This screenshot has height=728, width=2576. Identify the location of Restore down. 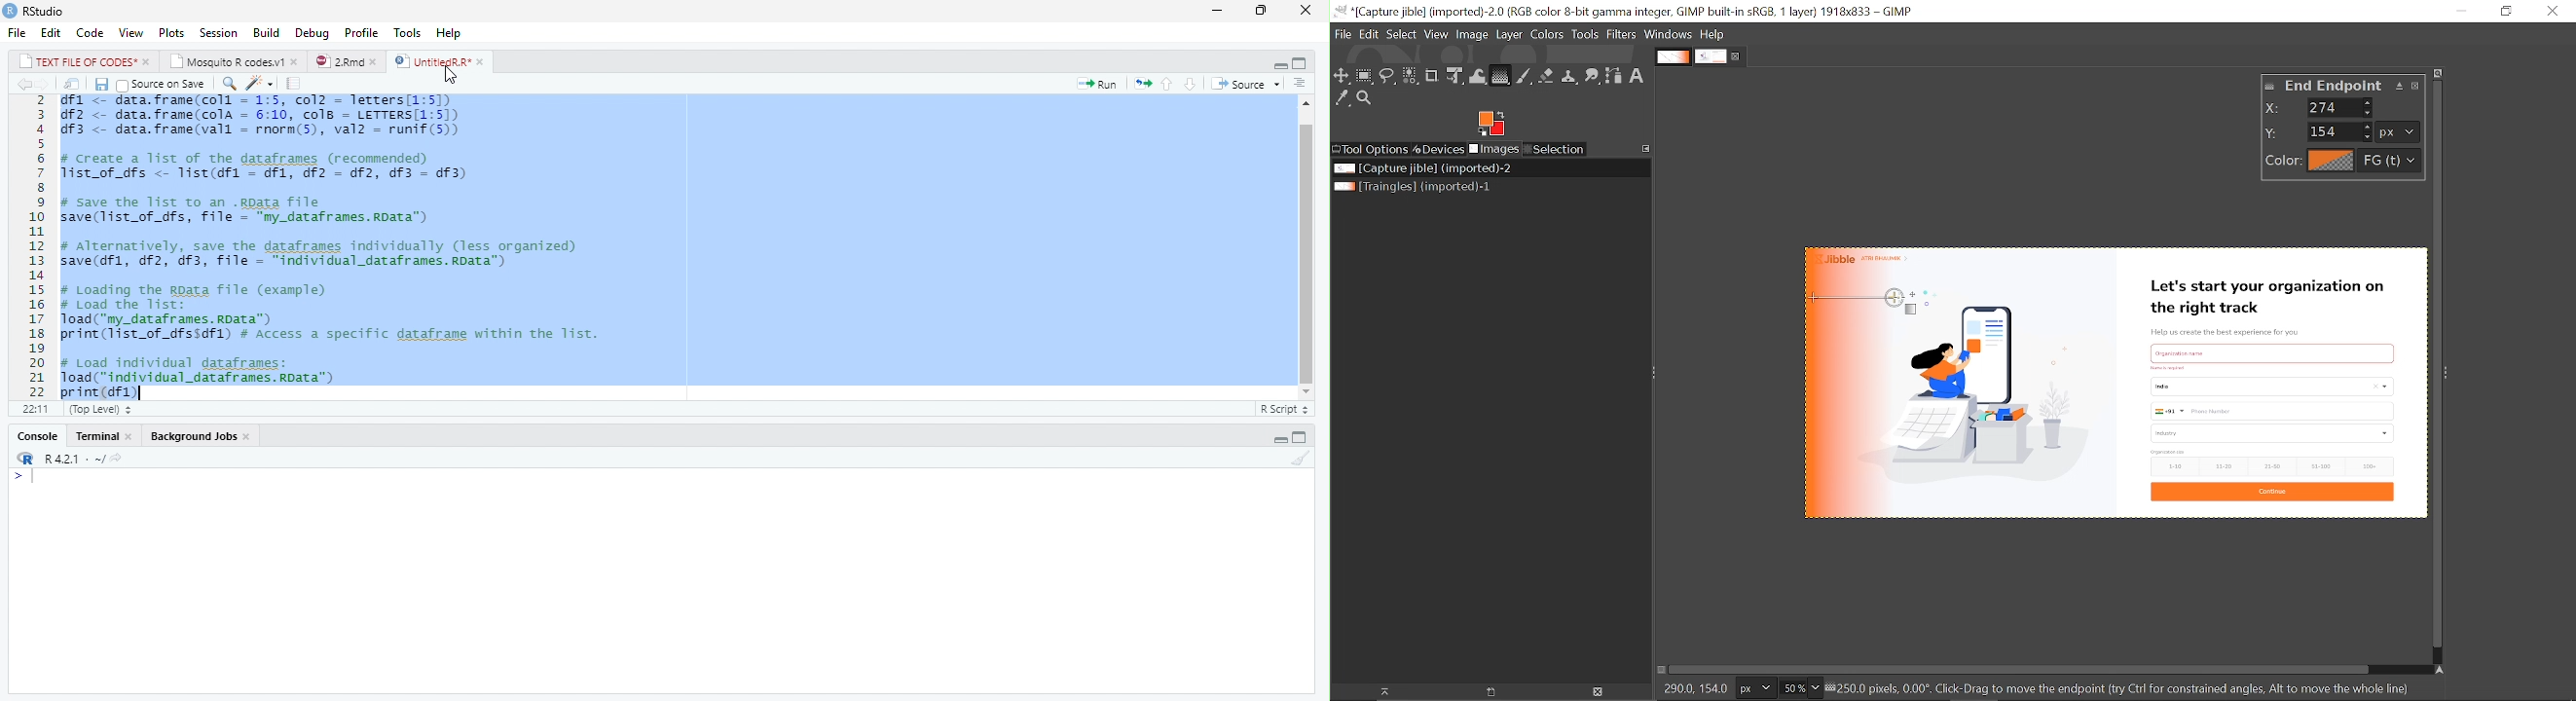
(2508, 12).